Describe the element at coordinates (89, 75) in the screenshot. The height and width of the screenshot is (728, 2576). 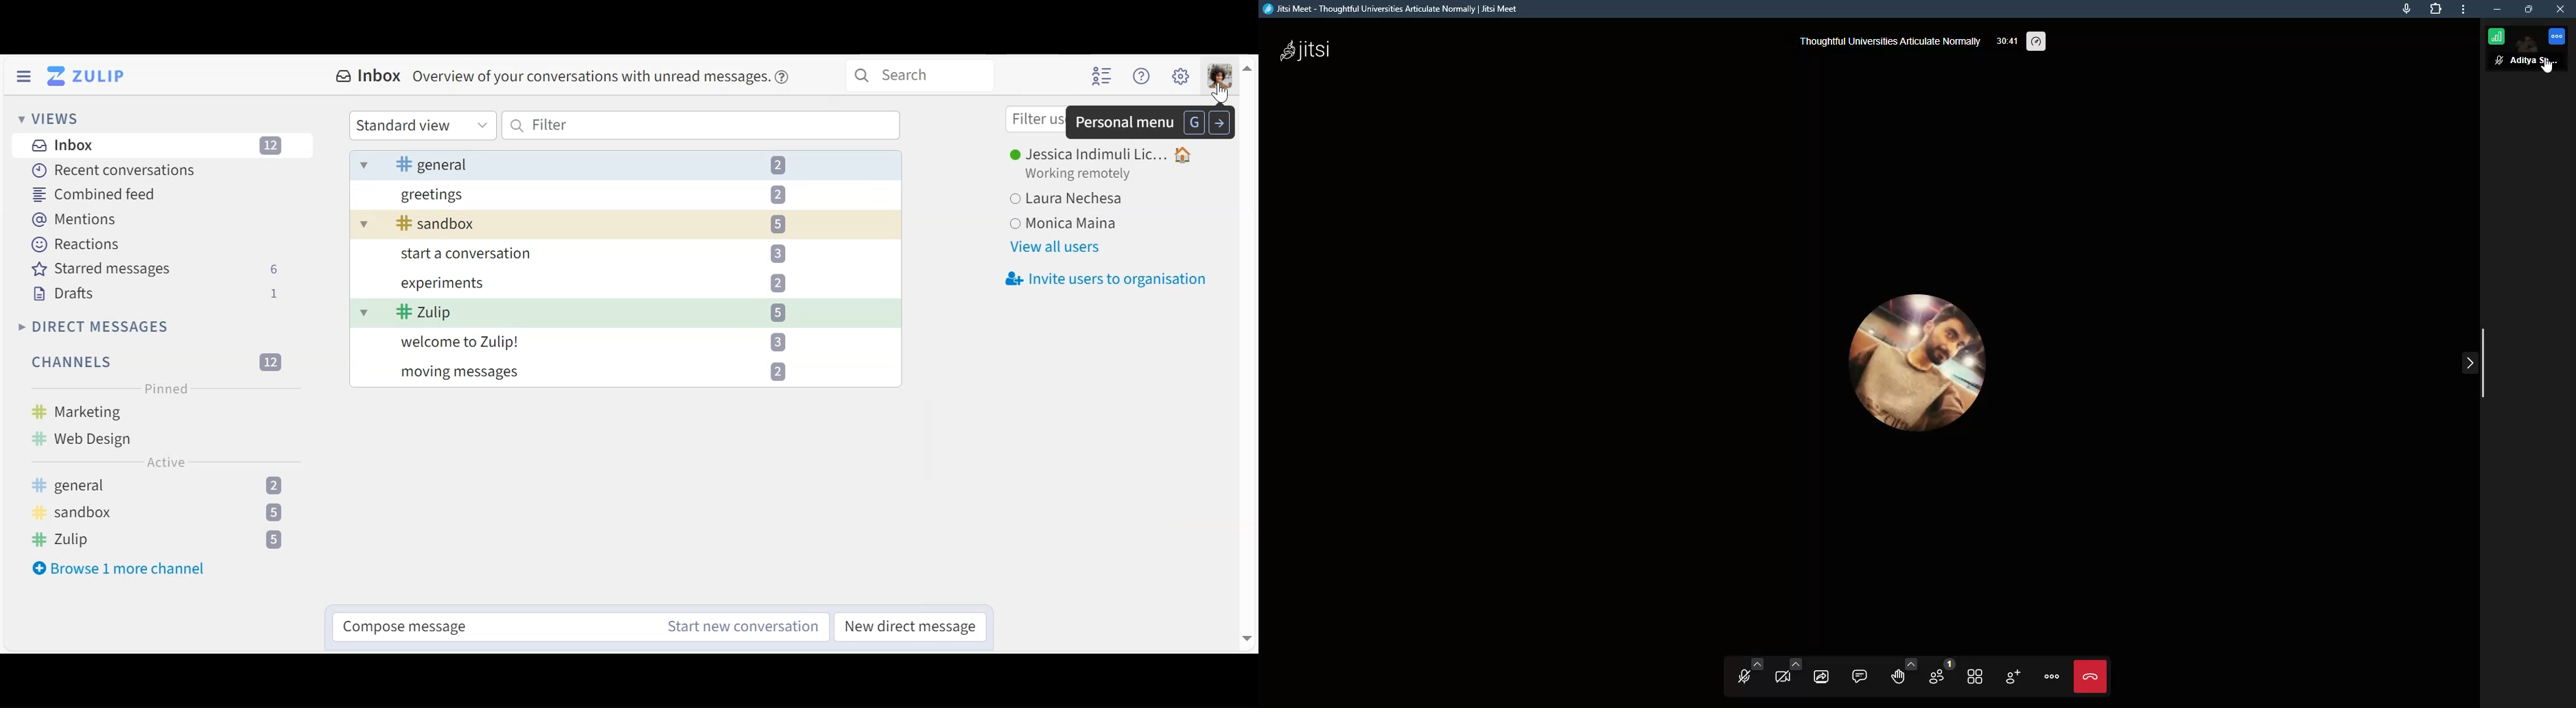
I see `Go to Home view (inbox)` at that location.